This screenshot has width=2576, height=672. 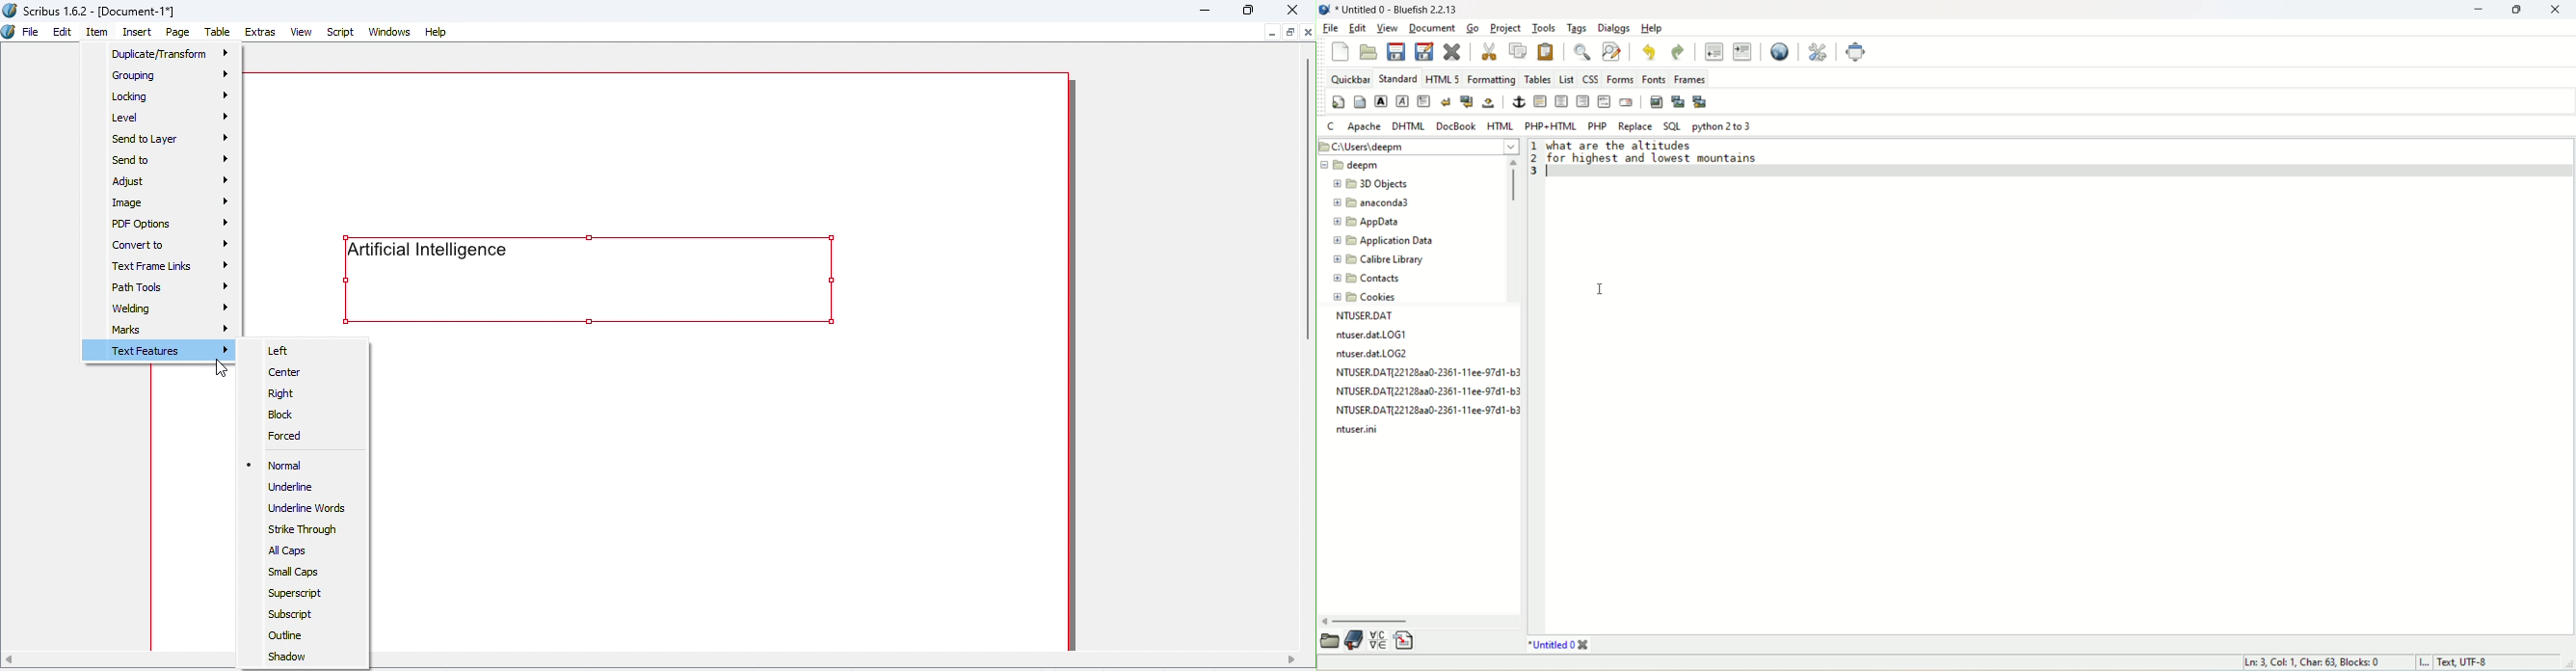 What do you see at coordinates (1383, 242) in the screenshot?
I see `application` at bounding box center [1383, 242].